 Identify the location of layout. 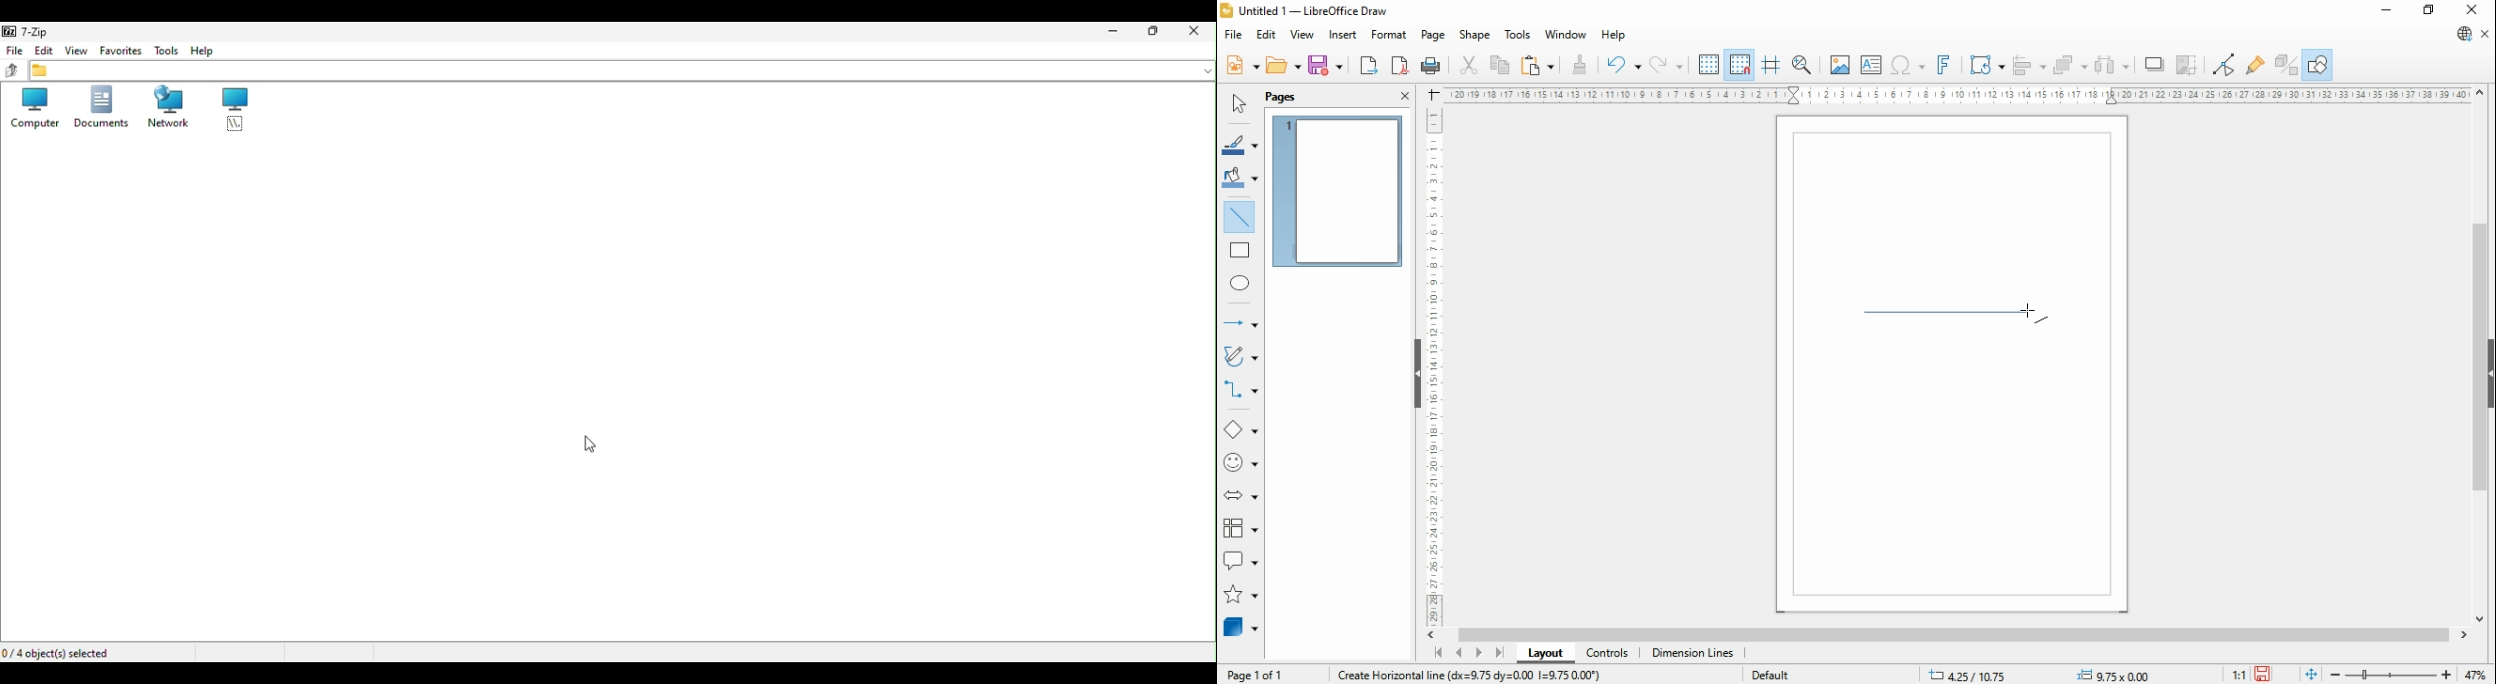
(1543, 652).